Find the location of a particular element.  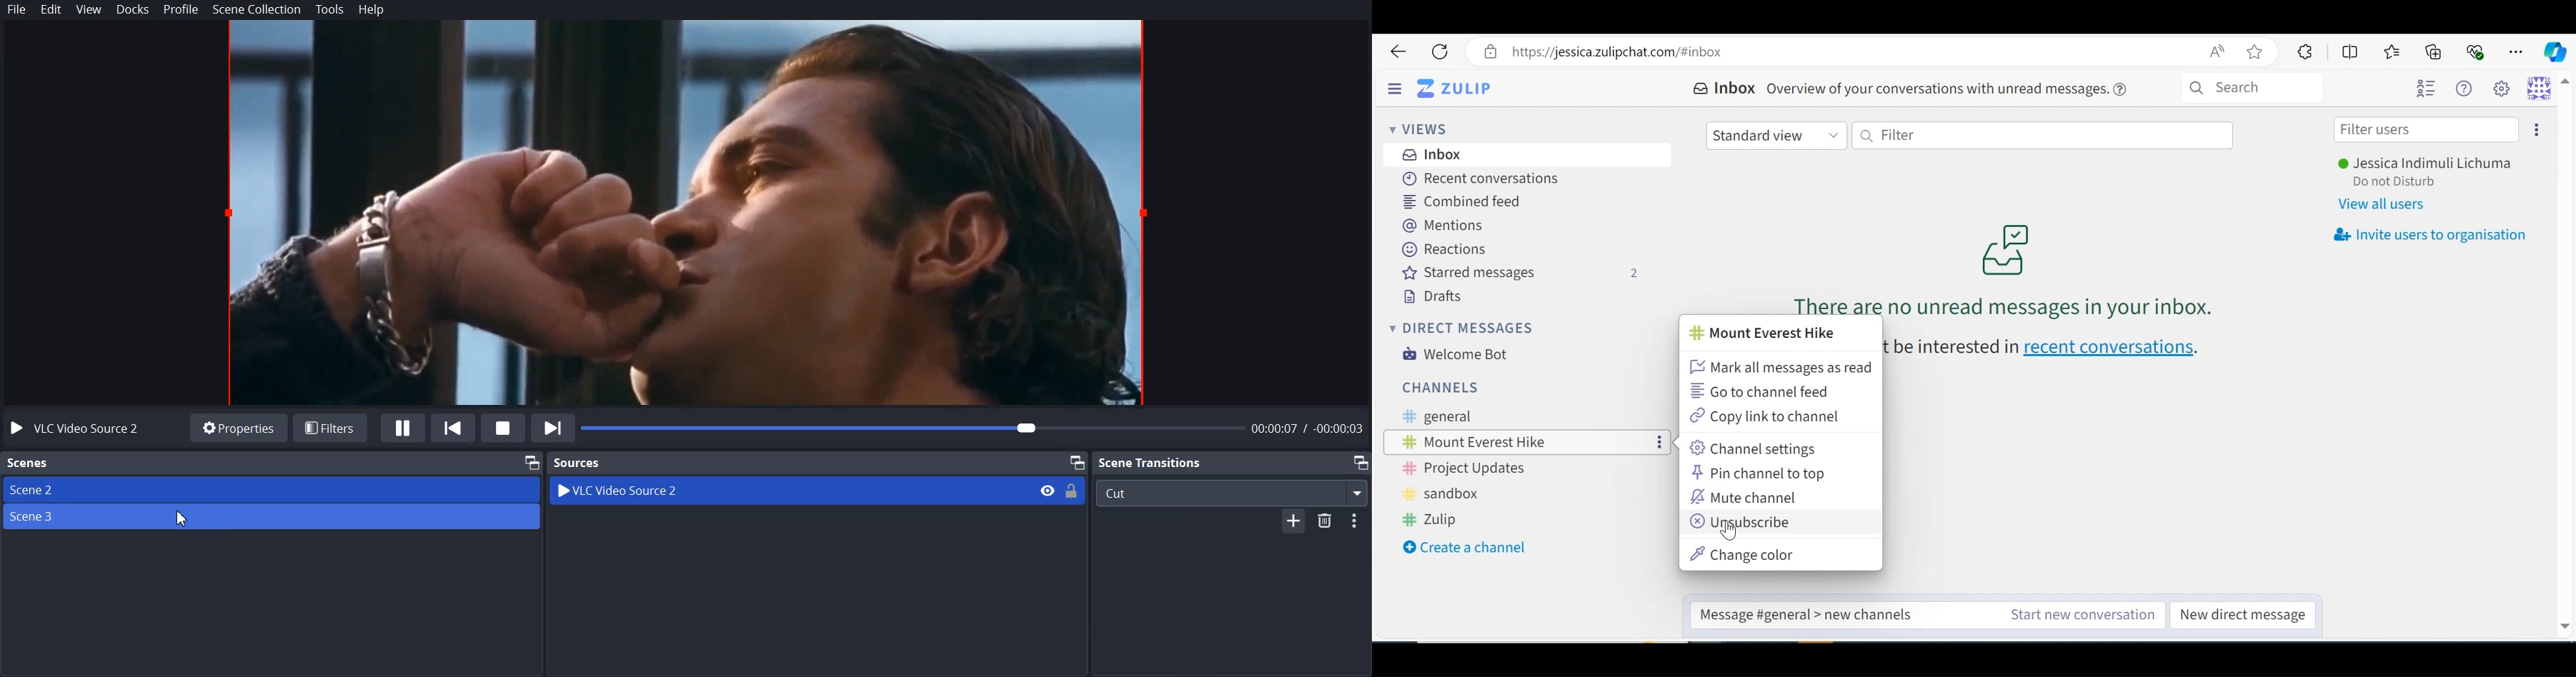

Unsubscribe is located at coordinates (1745, 522).